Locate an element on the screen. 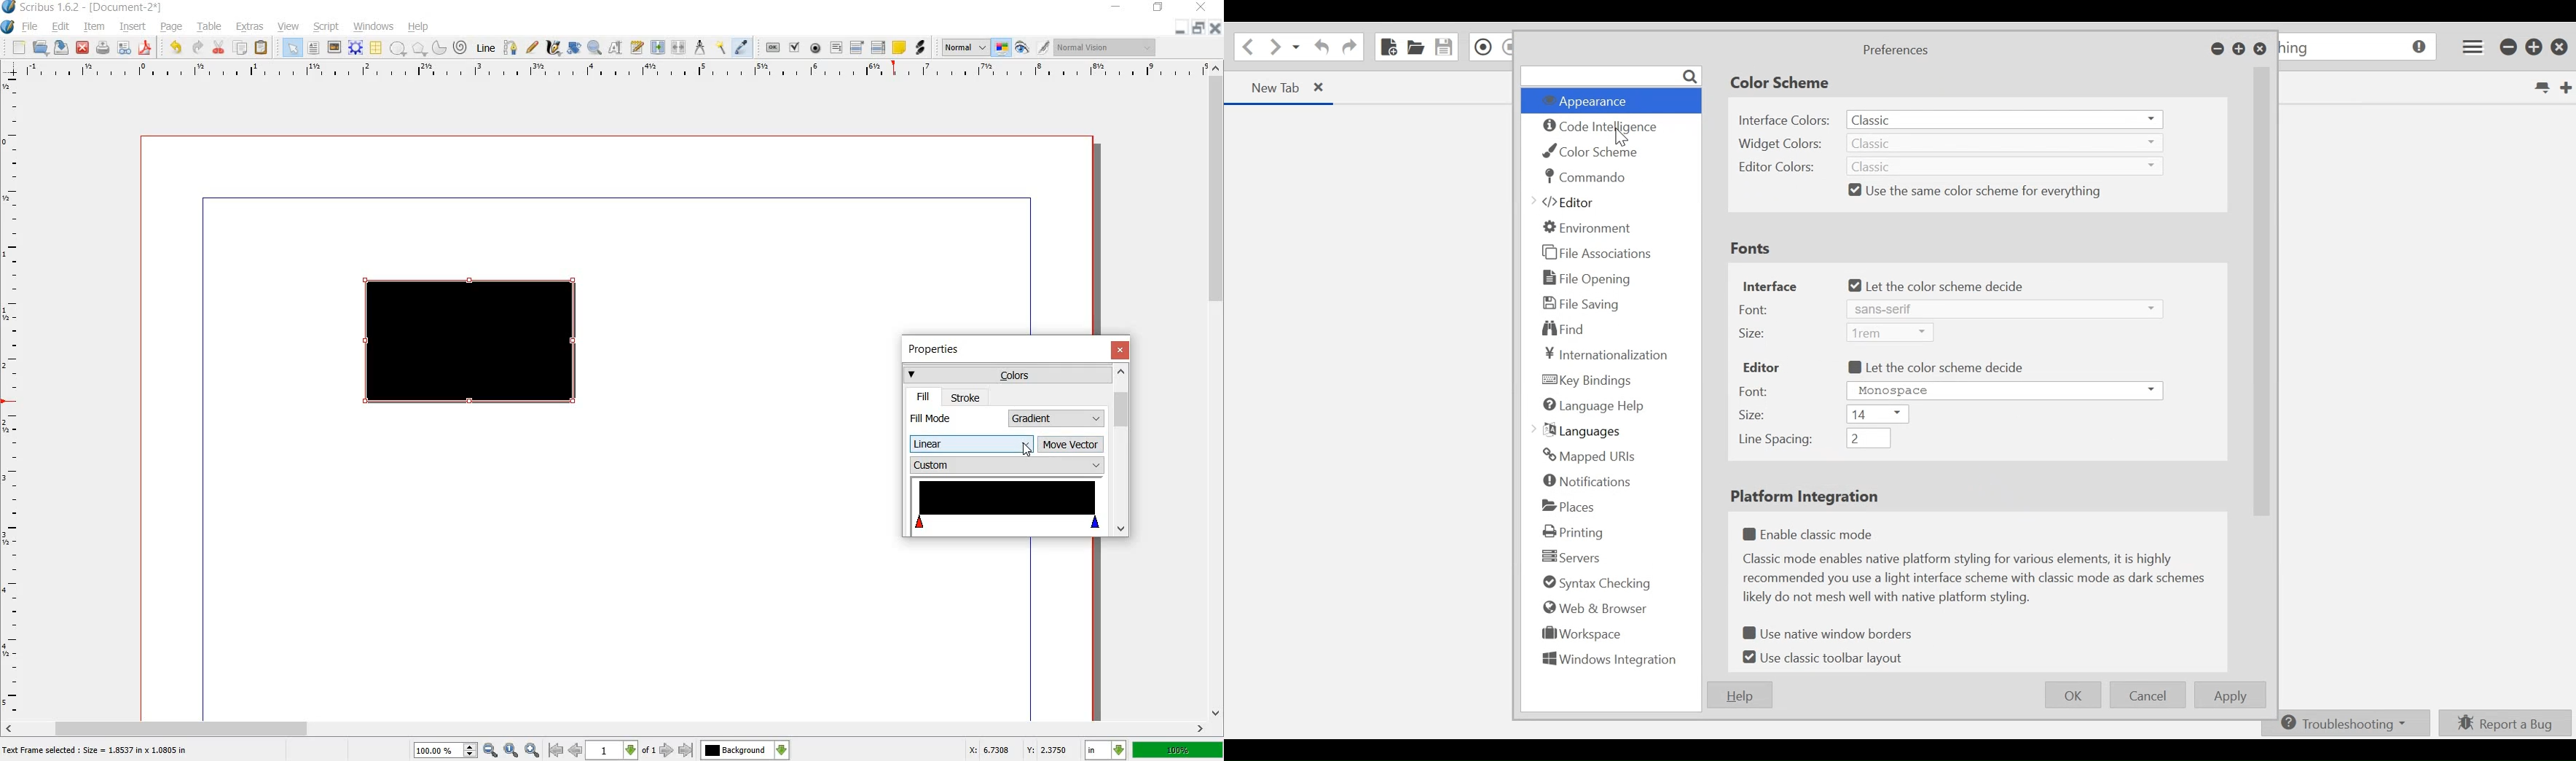  edit contents of frame is located at coordinates (616, 48).